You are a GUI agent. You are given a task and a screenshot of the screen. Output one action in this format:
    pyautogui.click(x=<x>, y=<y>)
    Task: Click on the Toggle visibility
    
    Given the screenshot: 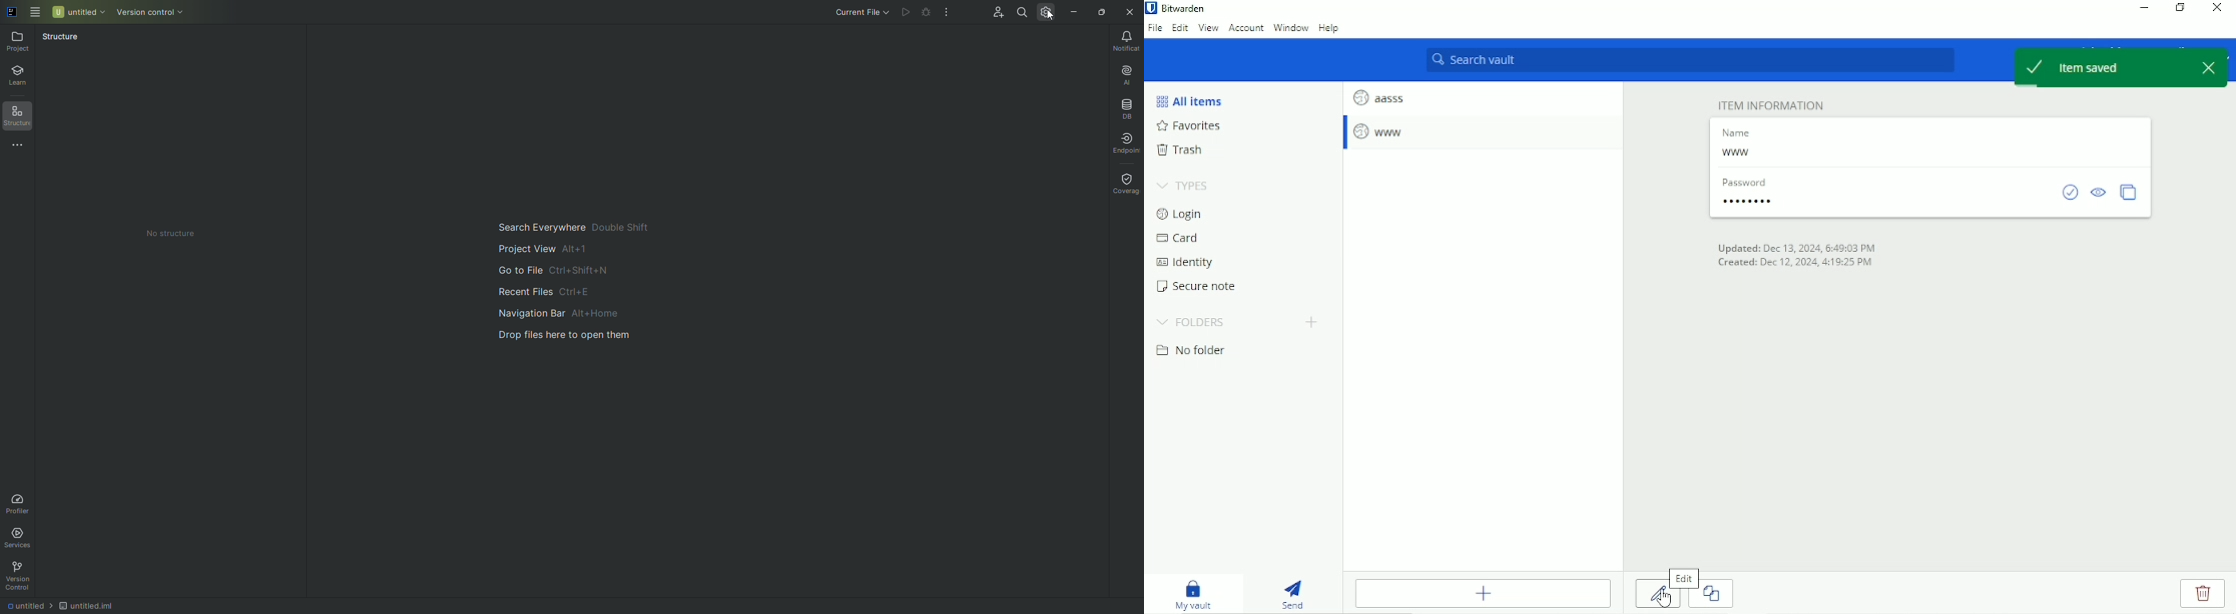 What is the action you would take?
    pyautogui.click(x=2098, y=191)
    